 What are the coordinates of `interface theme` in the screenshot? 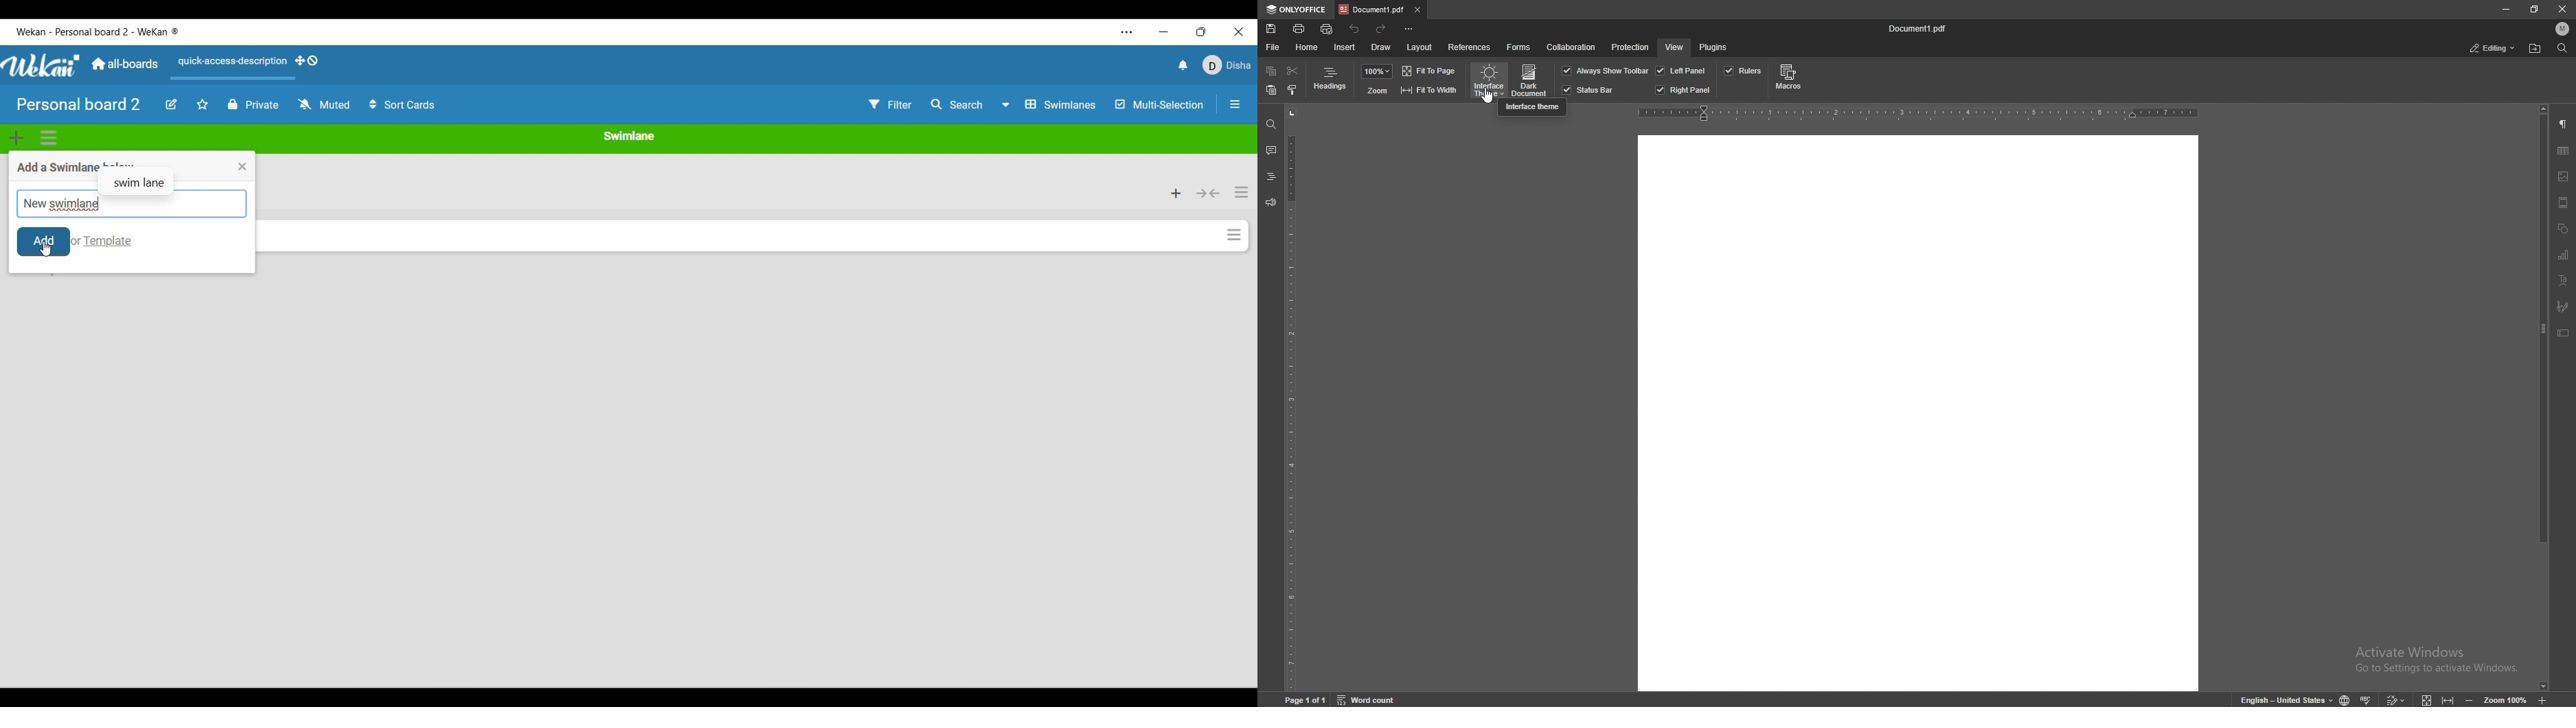 It's located at (1488, 81).